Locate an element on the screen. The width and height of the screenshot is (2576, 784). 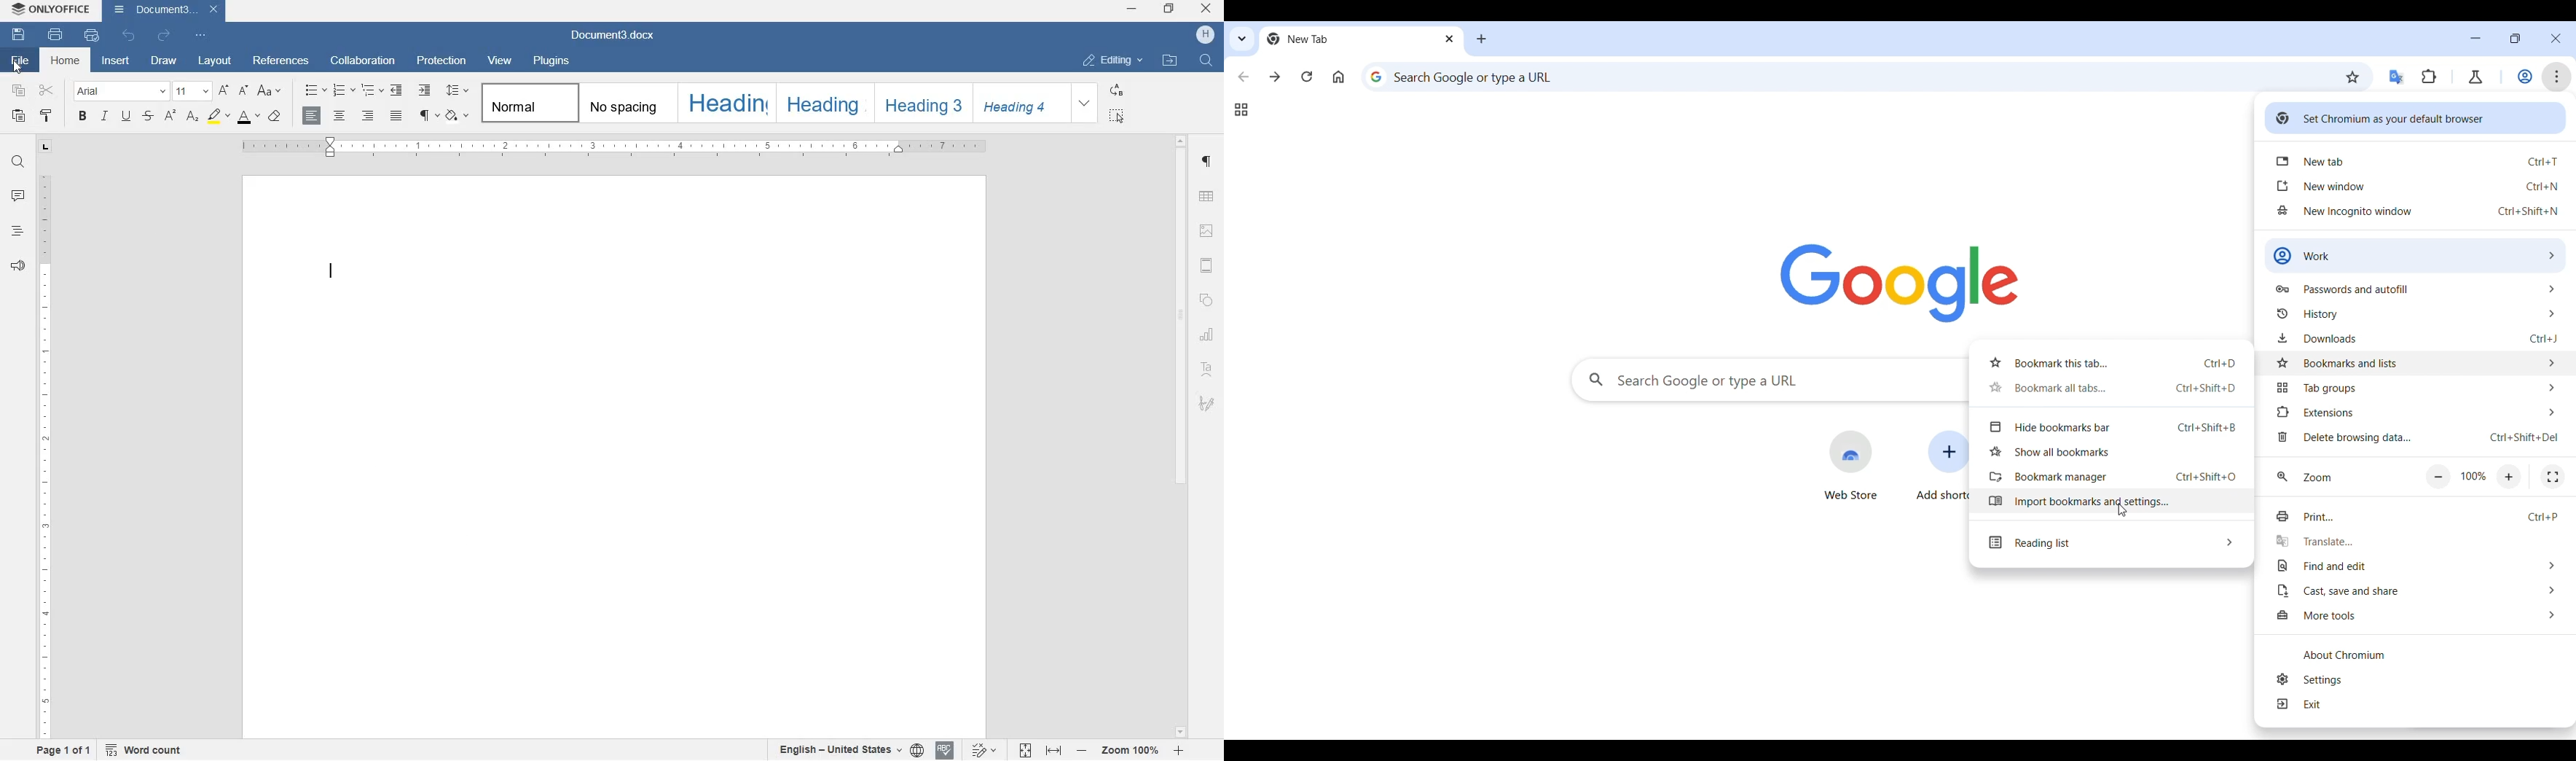
Show all bookmarks is located at coordinates (2111, 451).